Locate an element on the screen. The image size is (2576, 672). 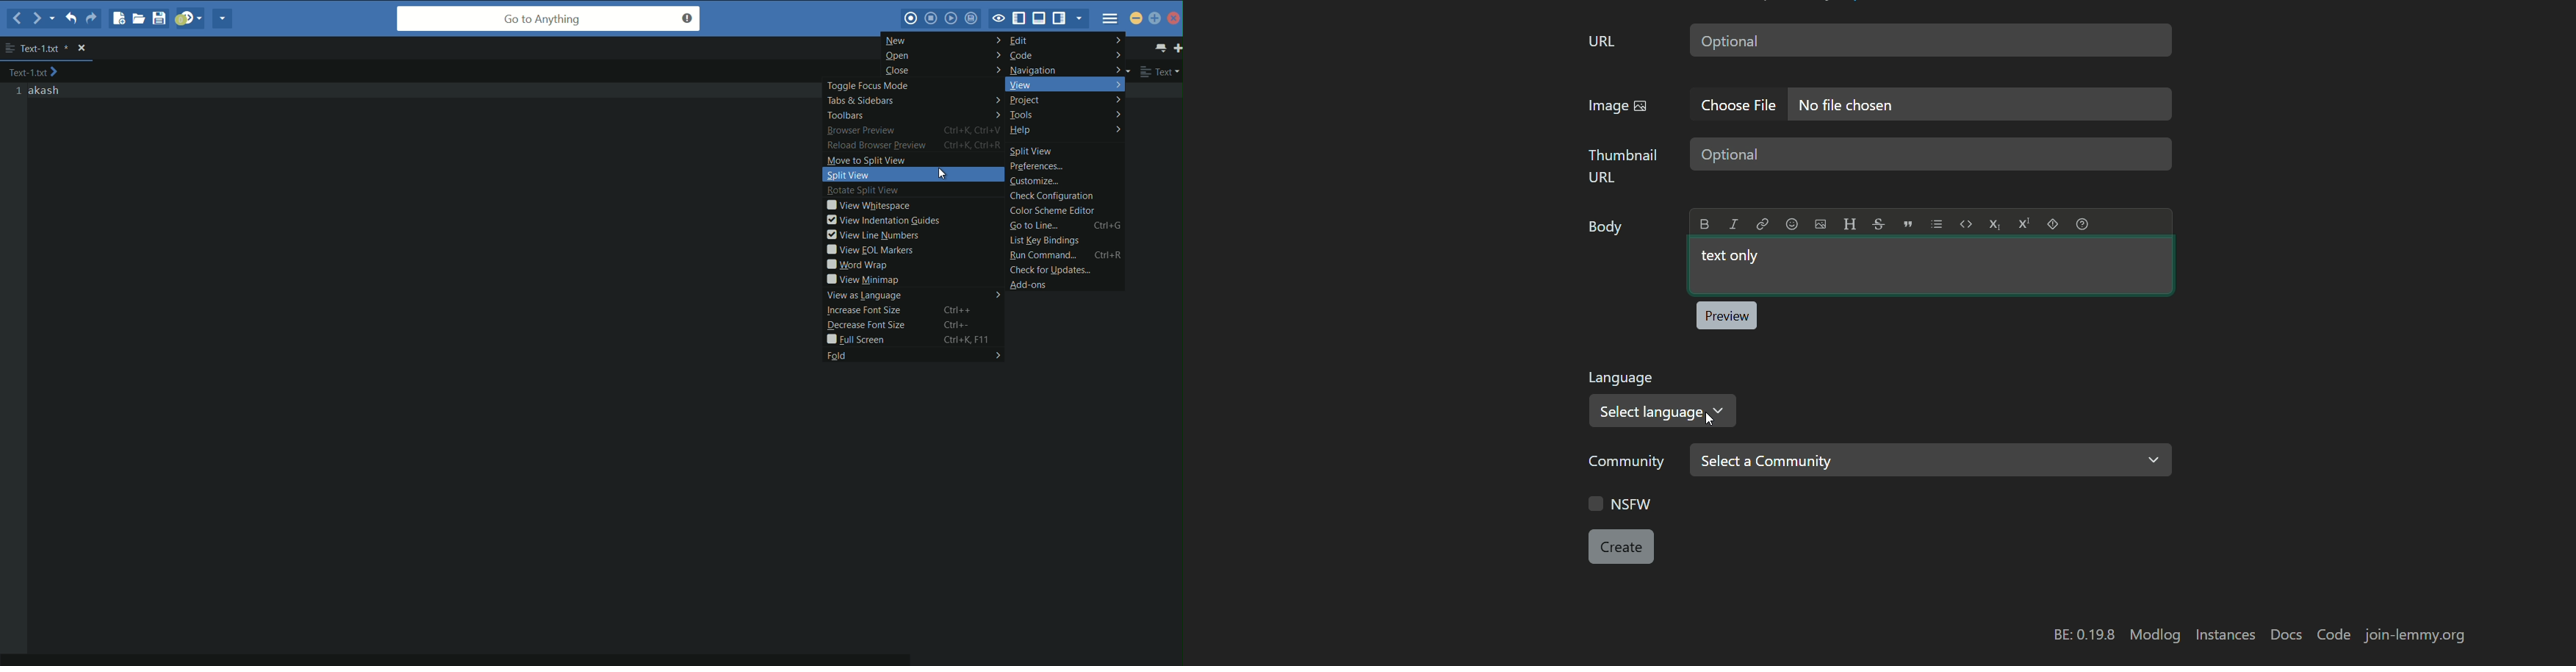
show all tab is located at coordinates (1159, 47).